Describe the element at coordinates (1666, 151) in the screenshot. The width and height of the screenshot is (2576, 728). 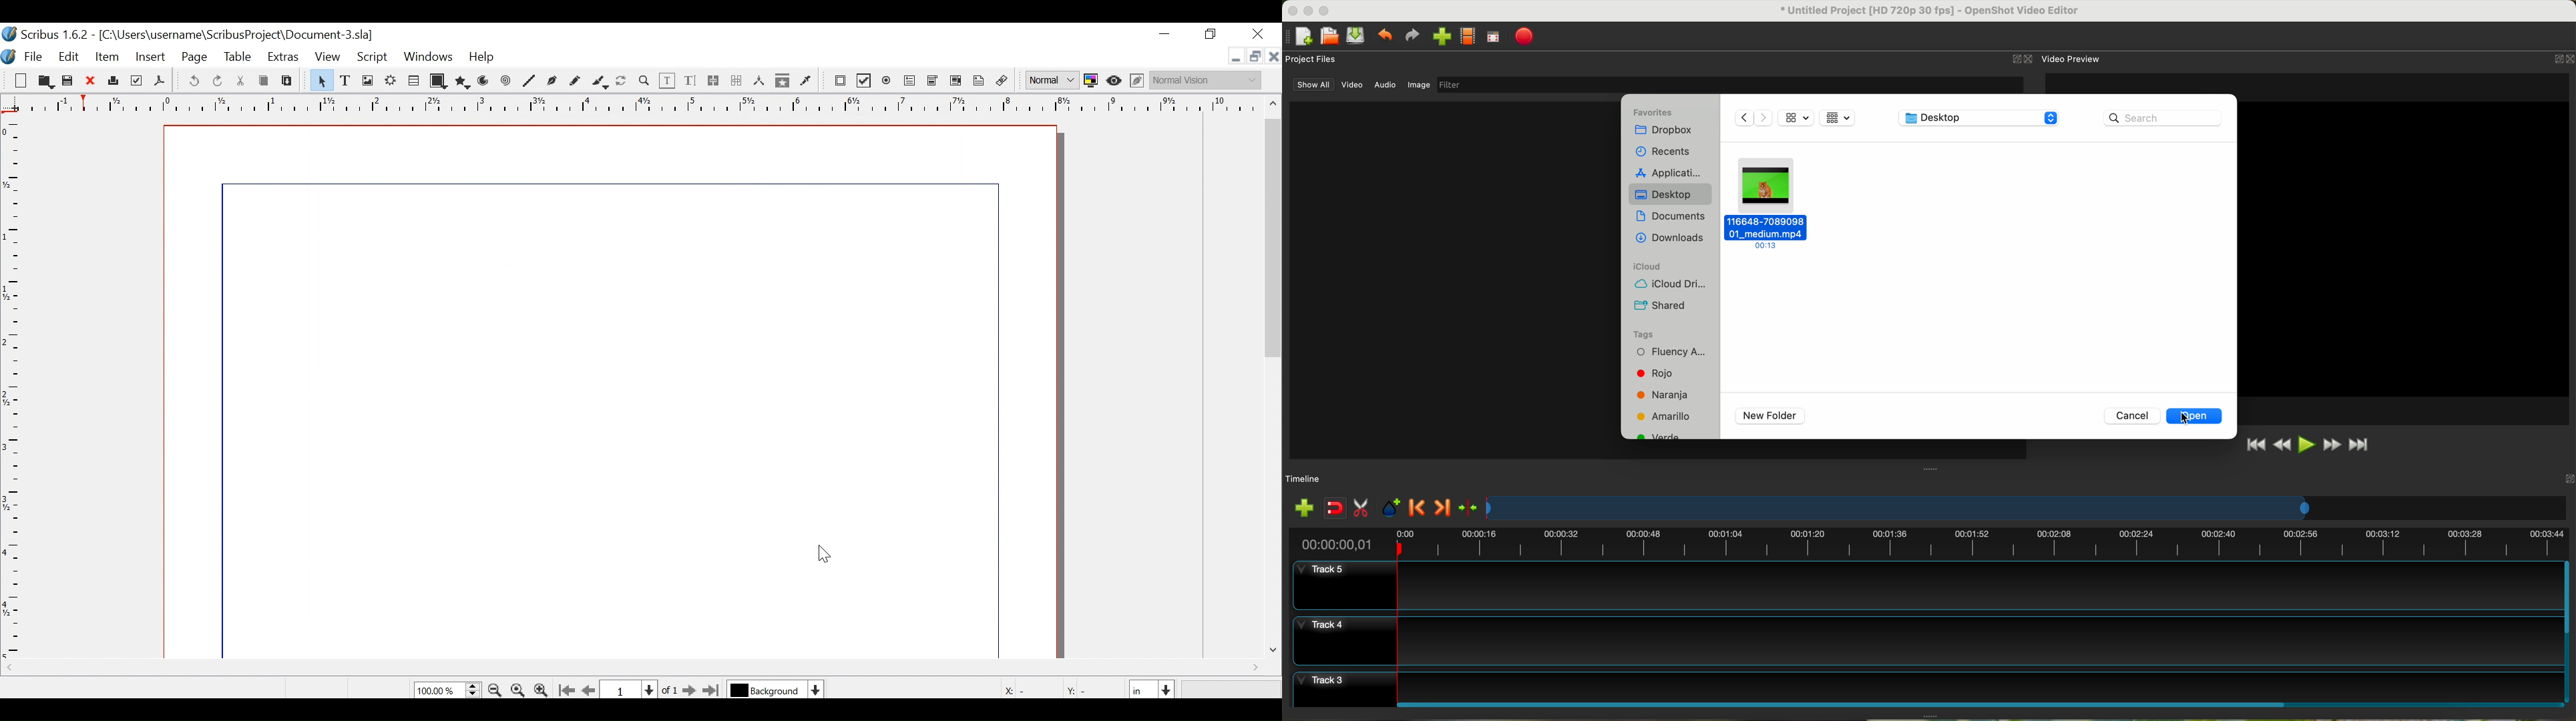
I see `recents` at that location.